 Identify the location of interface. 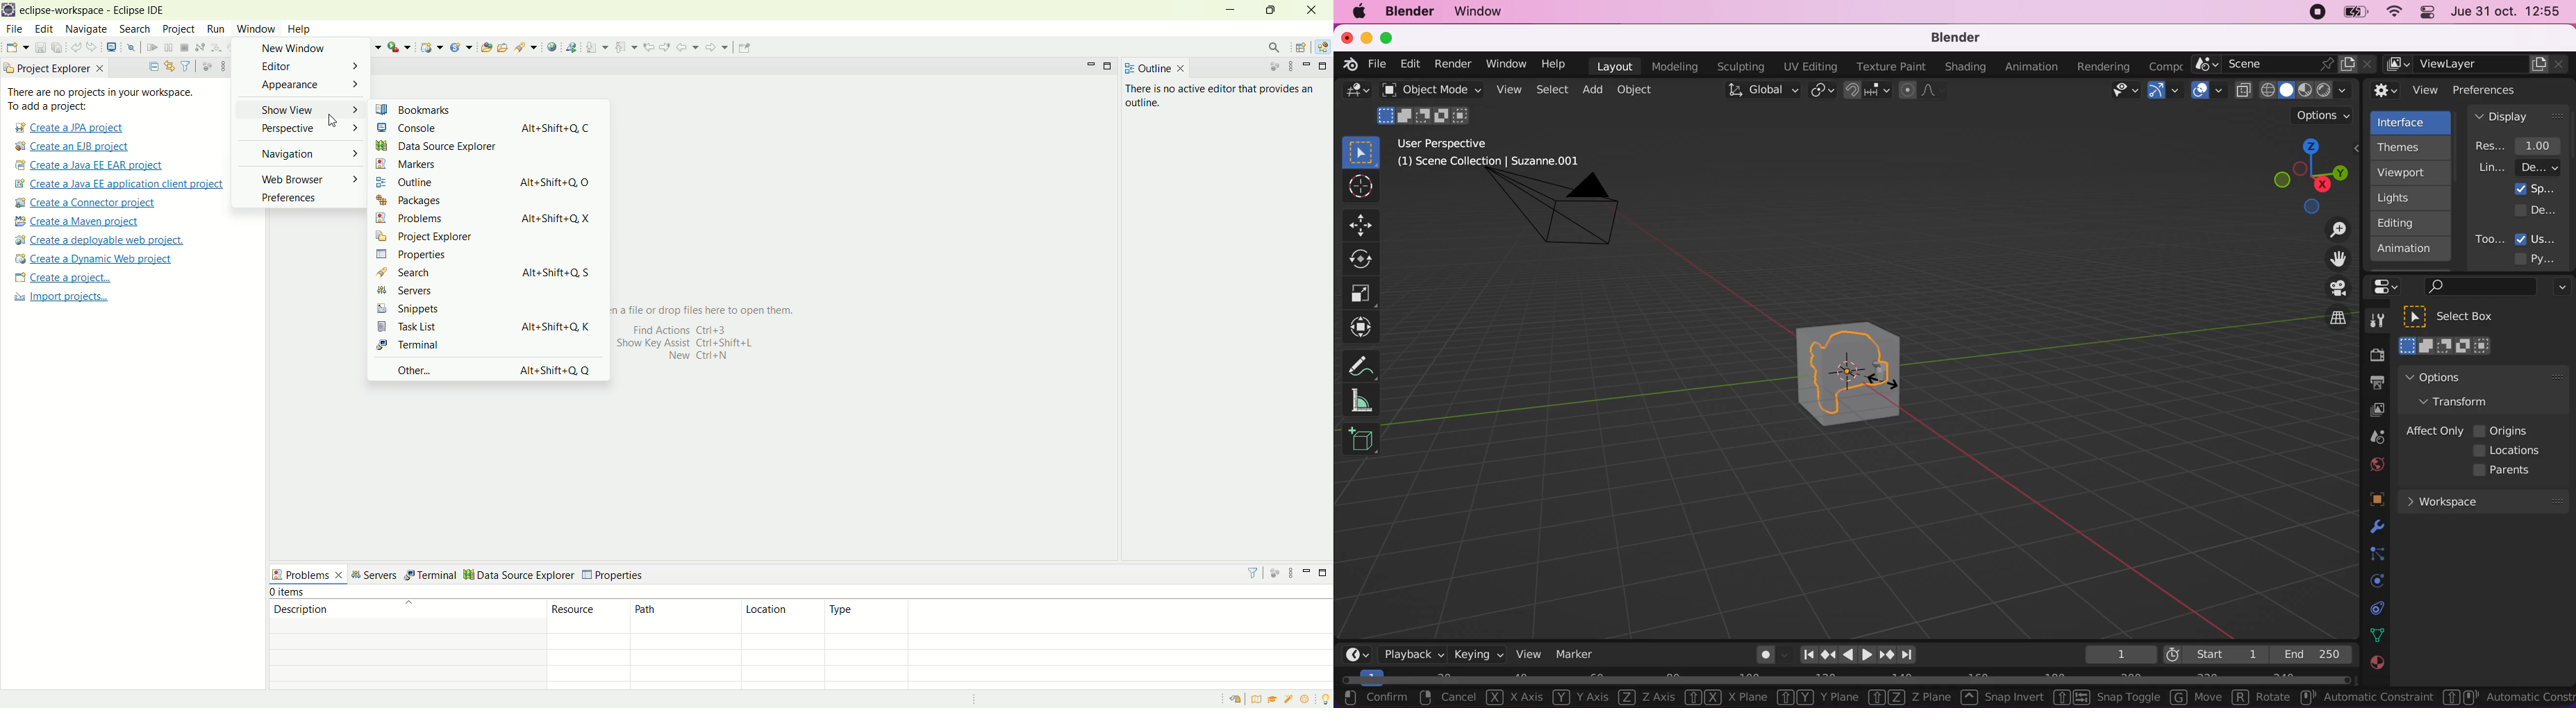
(2413, 121).